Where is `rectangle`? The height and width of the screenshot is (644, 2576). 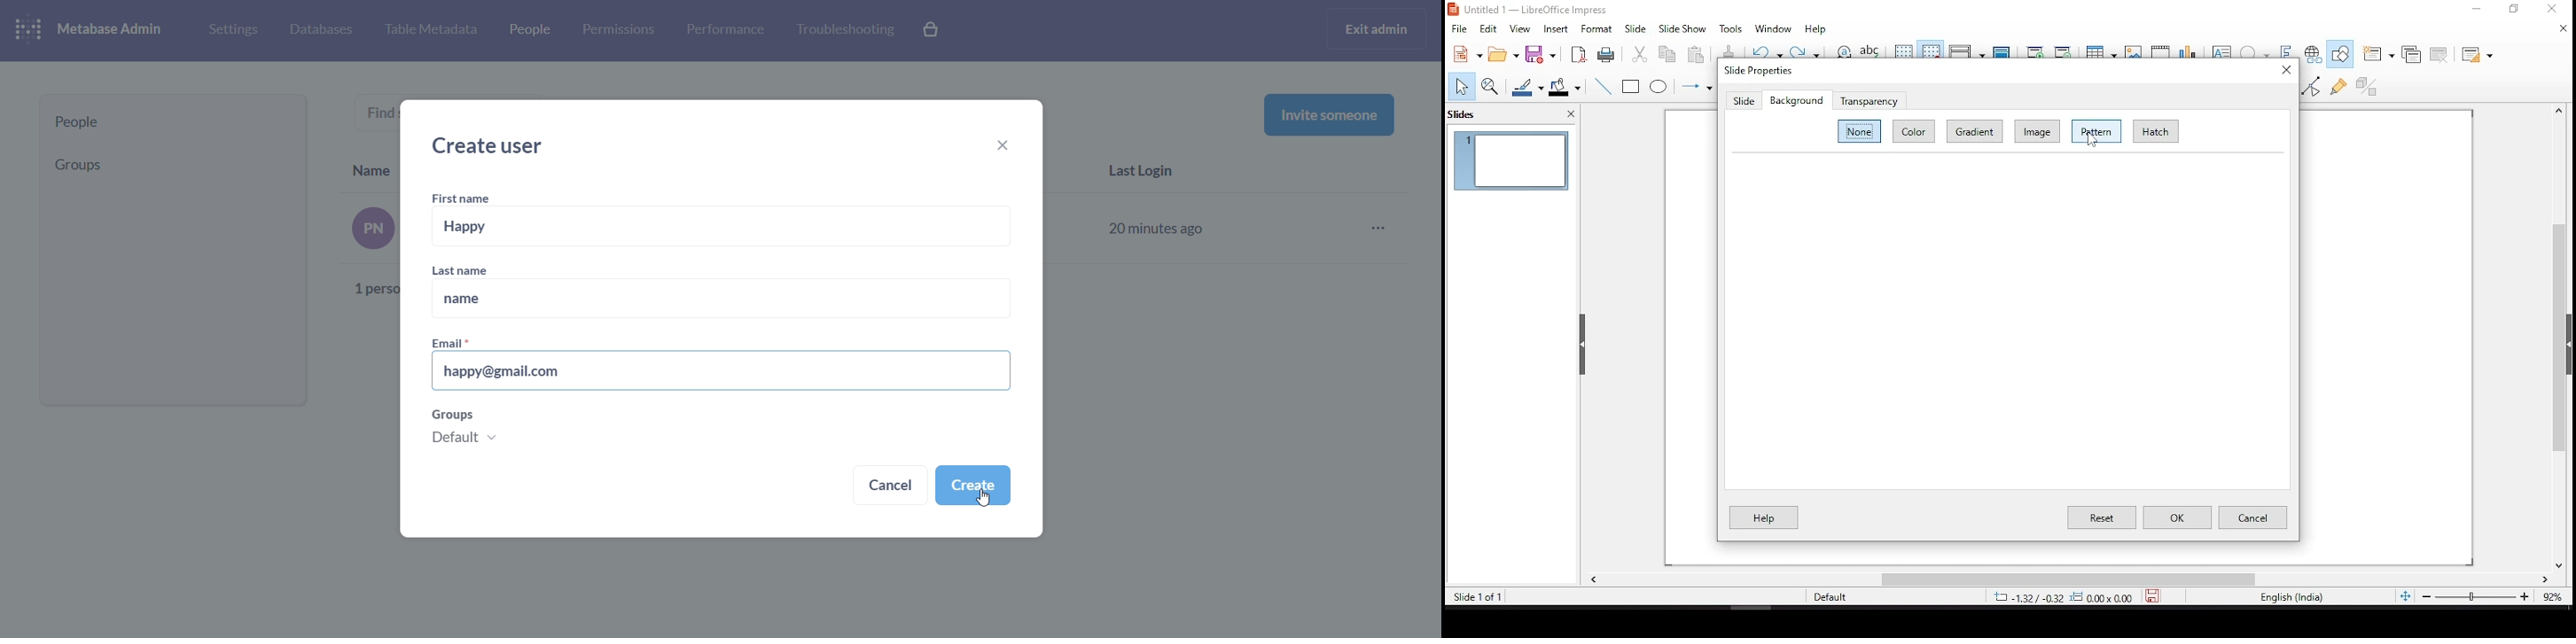 rectangle is located at coordinates (1631, 86).